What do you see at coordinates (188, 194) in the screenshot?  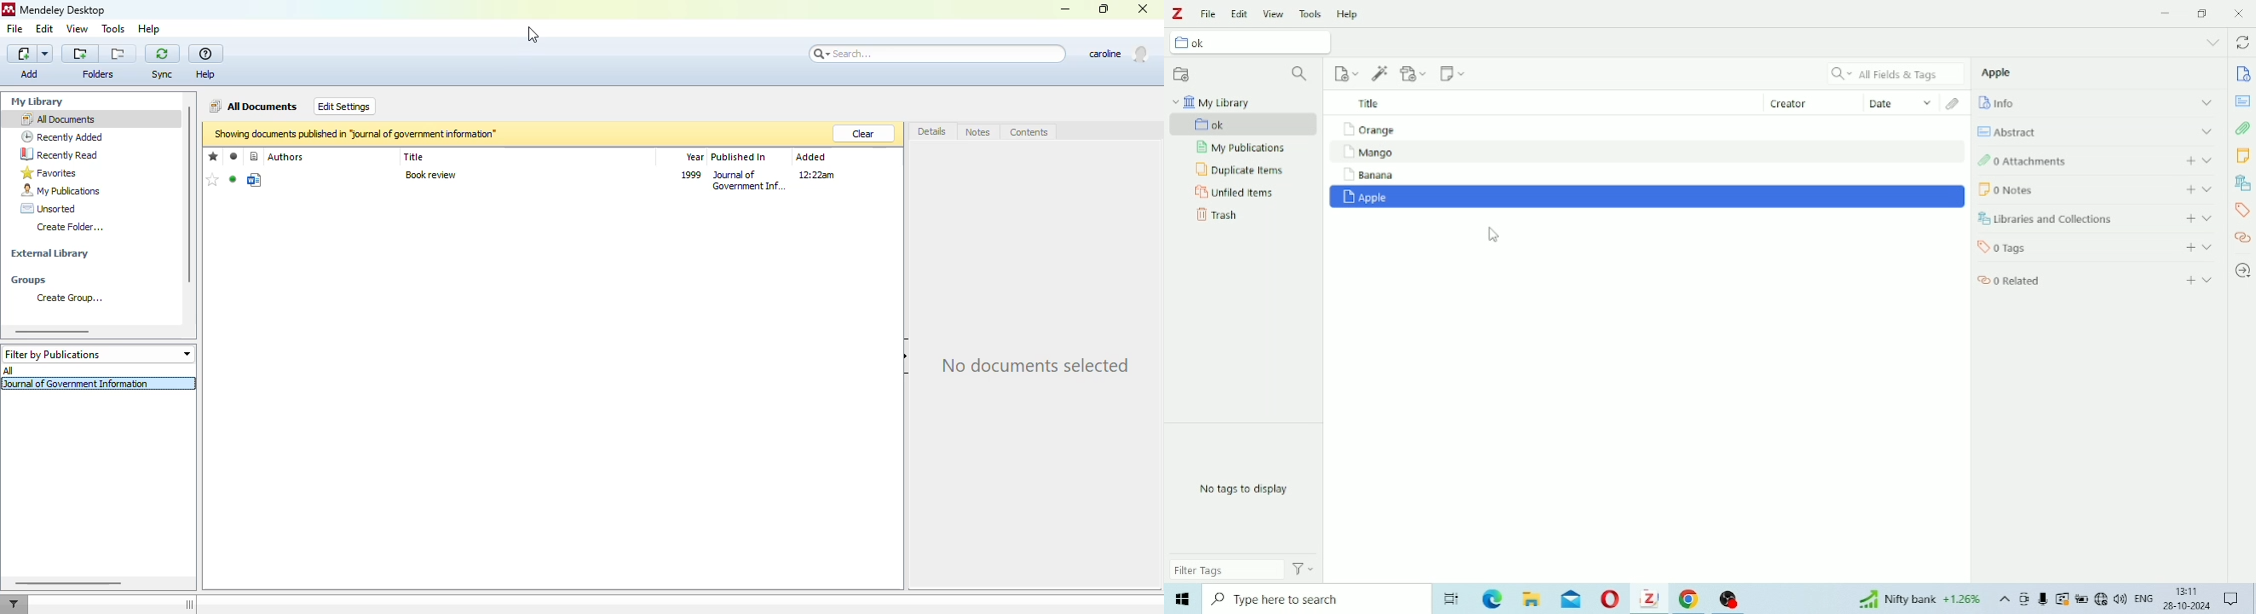 I see `vertical scroll bar` at bounding box center [188, 194].